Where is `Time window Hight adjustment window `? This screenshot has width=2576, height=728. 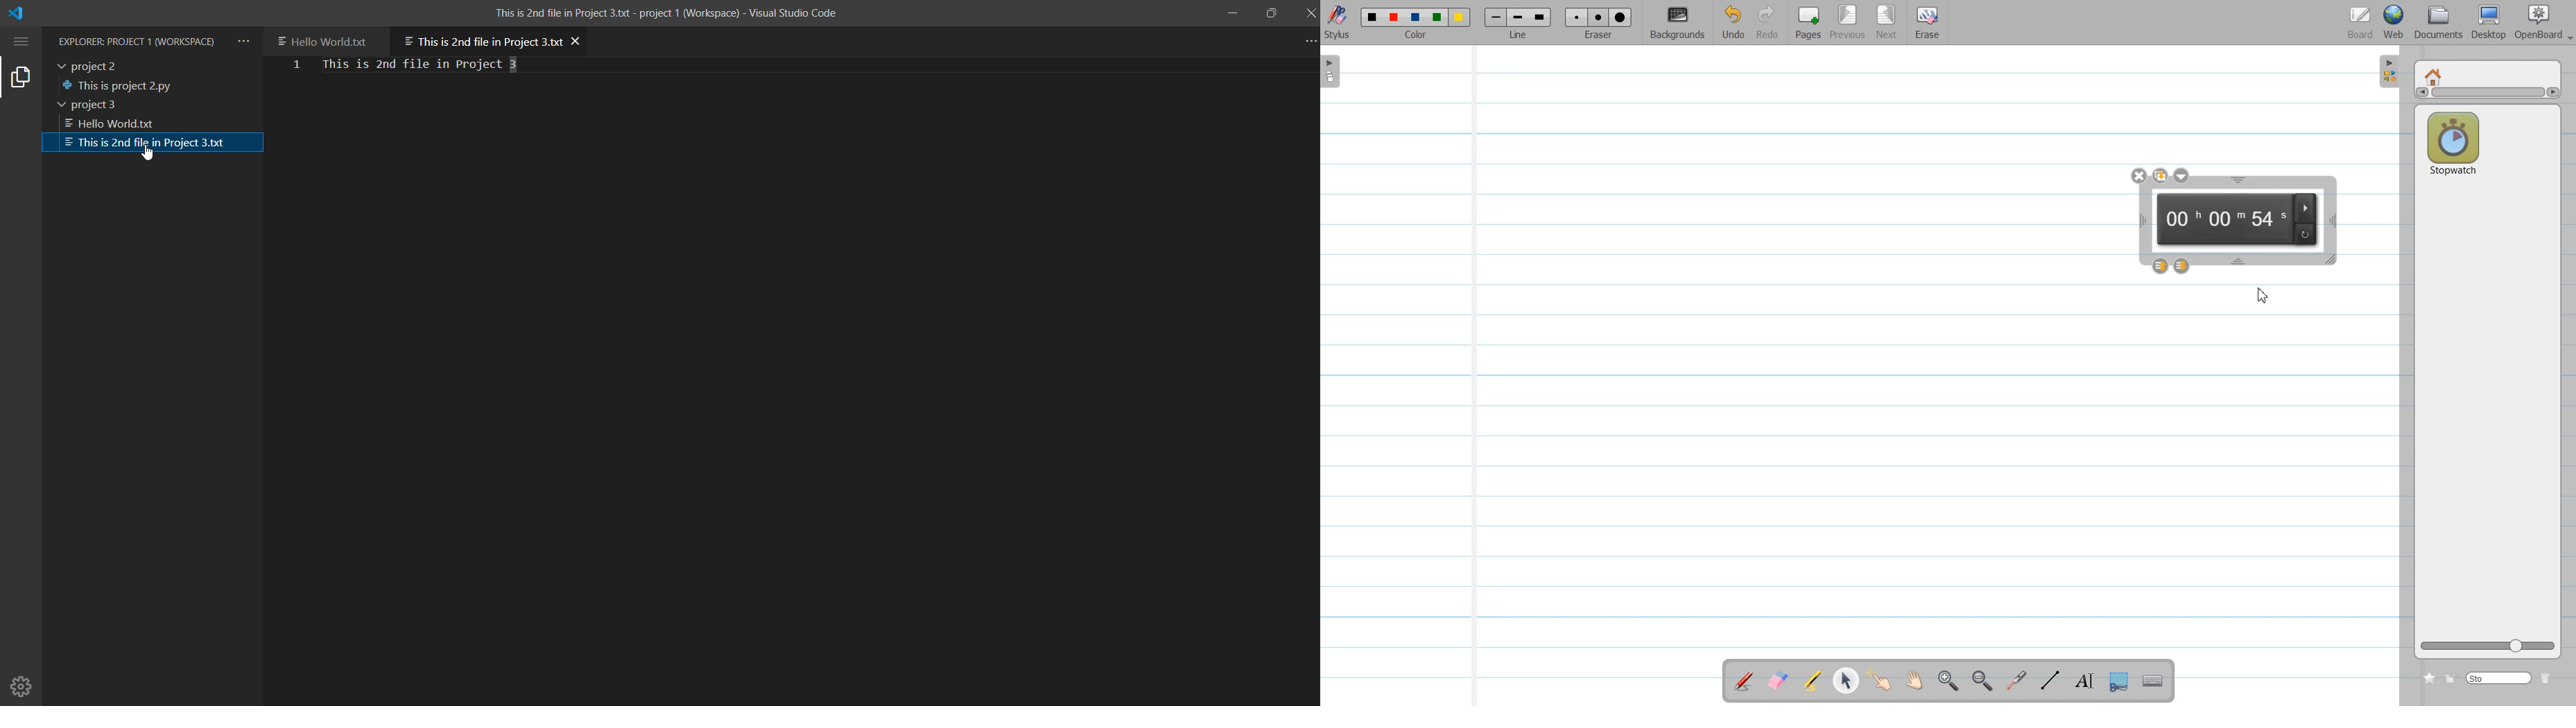 Time window Hight adjustment window  is located at coordinates (2238, 180).